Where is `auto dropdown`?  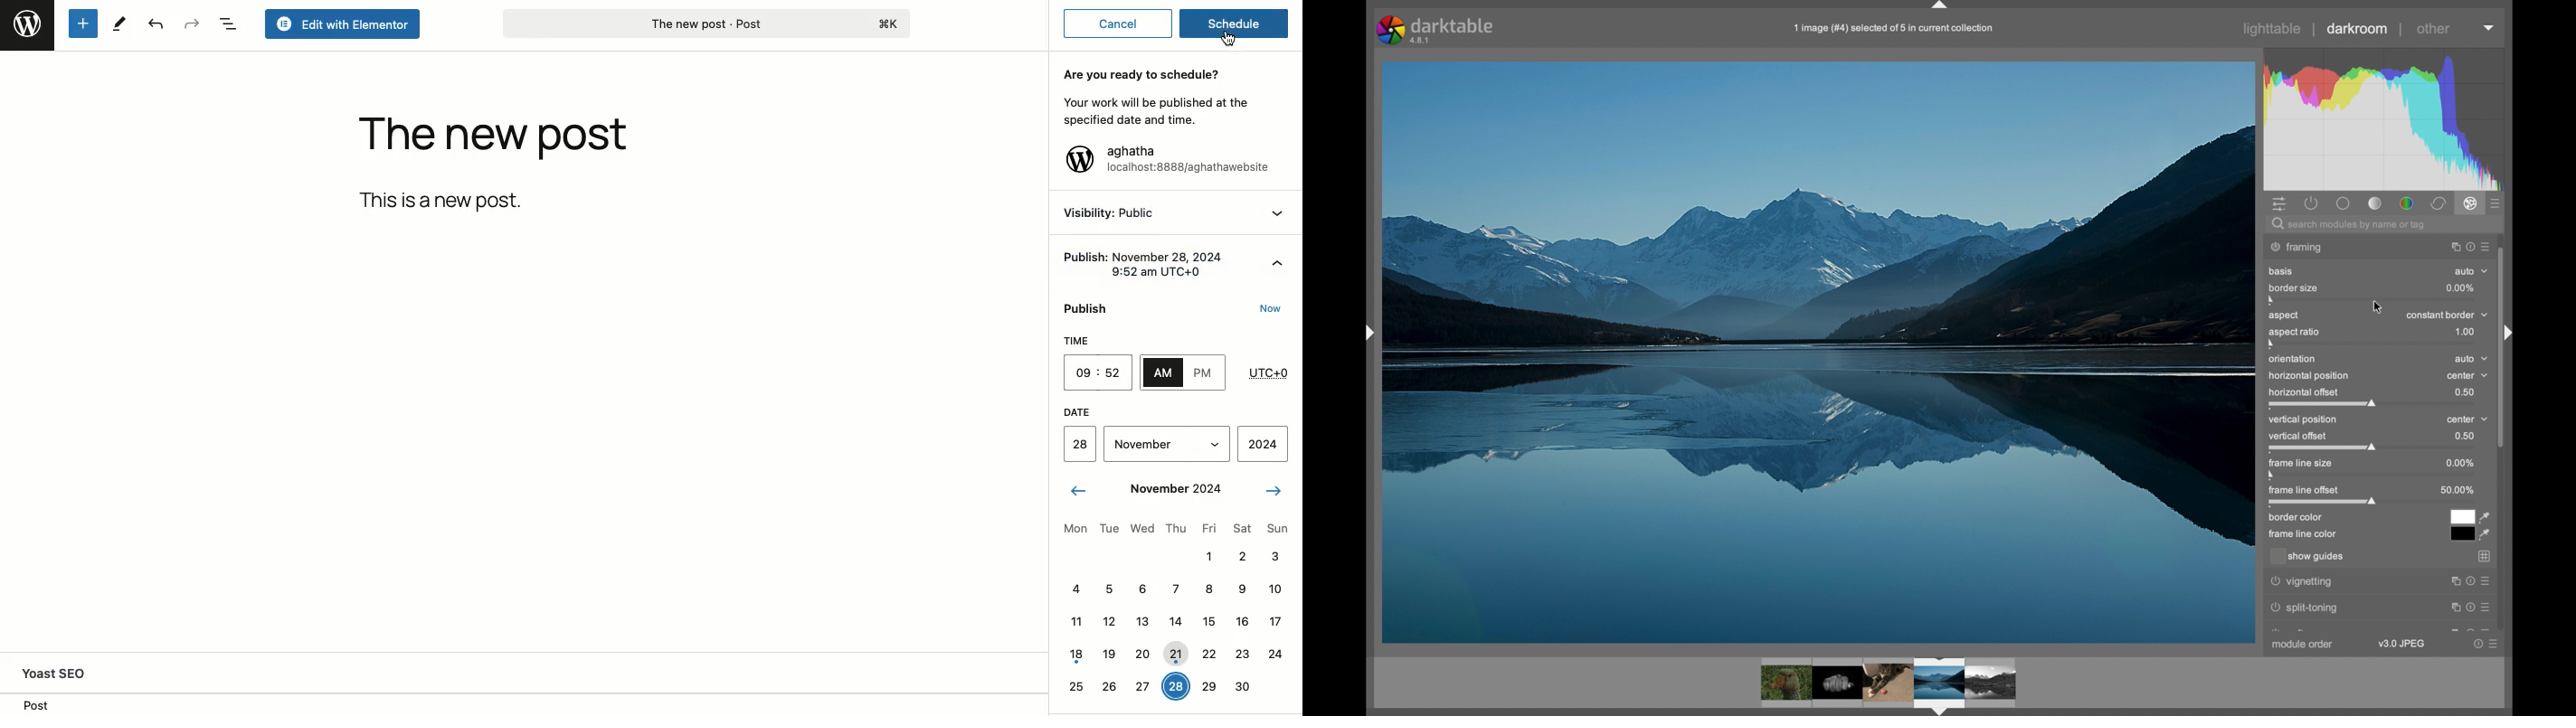 auto dropdown is located at coordinates (2472, 272).